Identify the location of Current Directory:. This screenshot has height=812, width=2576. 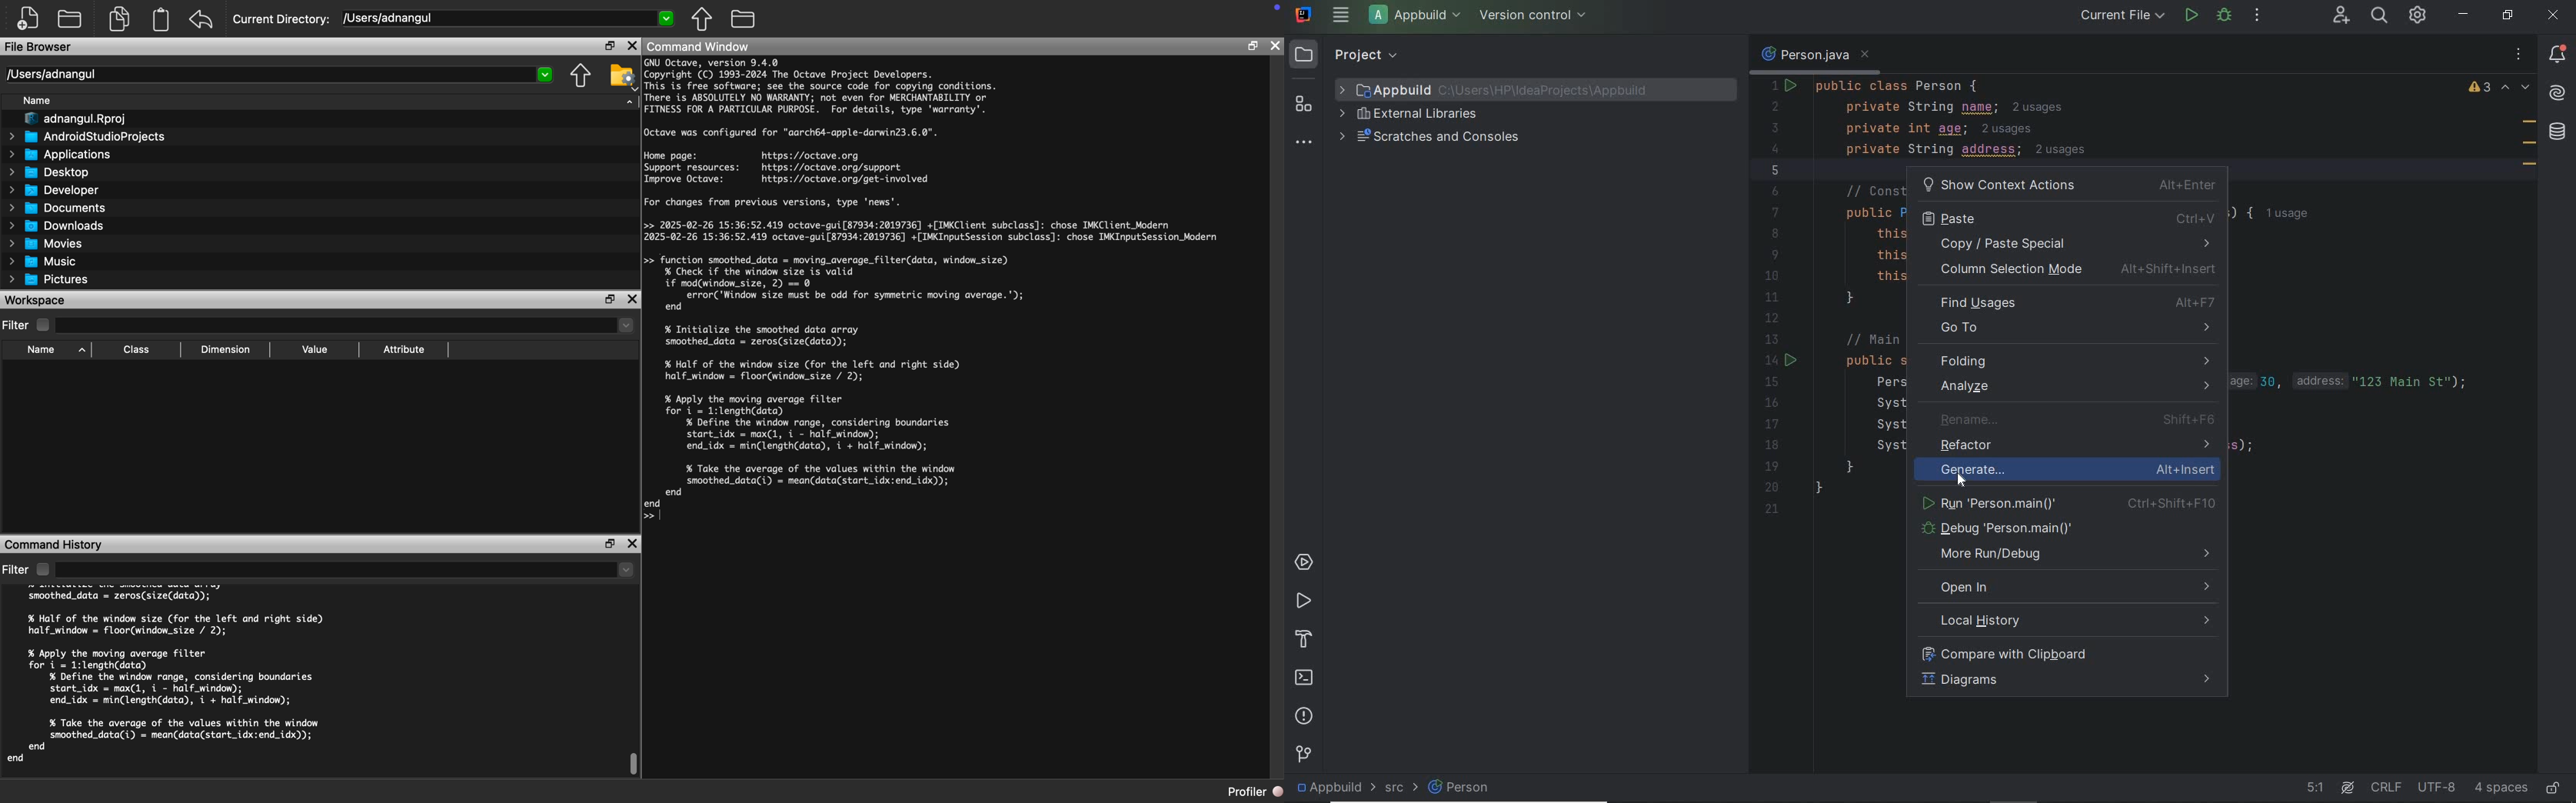
(283, 21).